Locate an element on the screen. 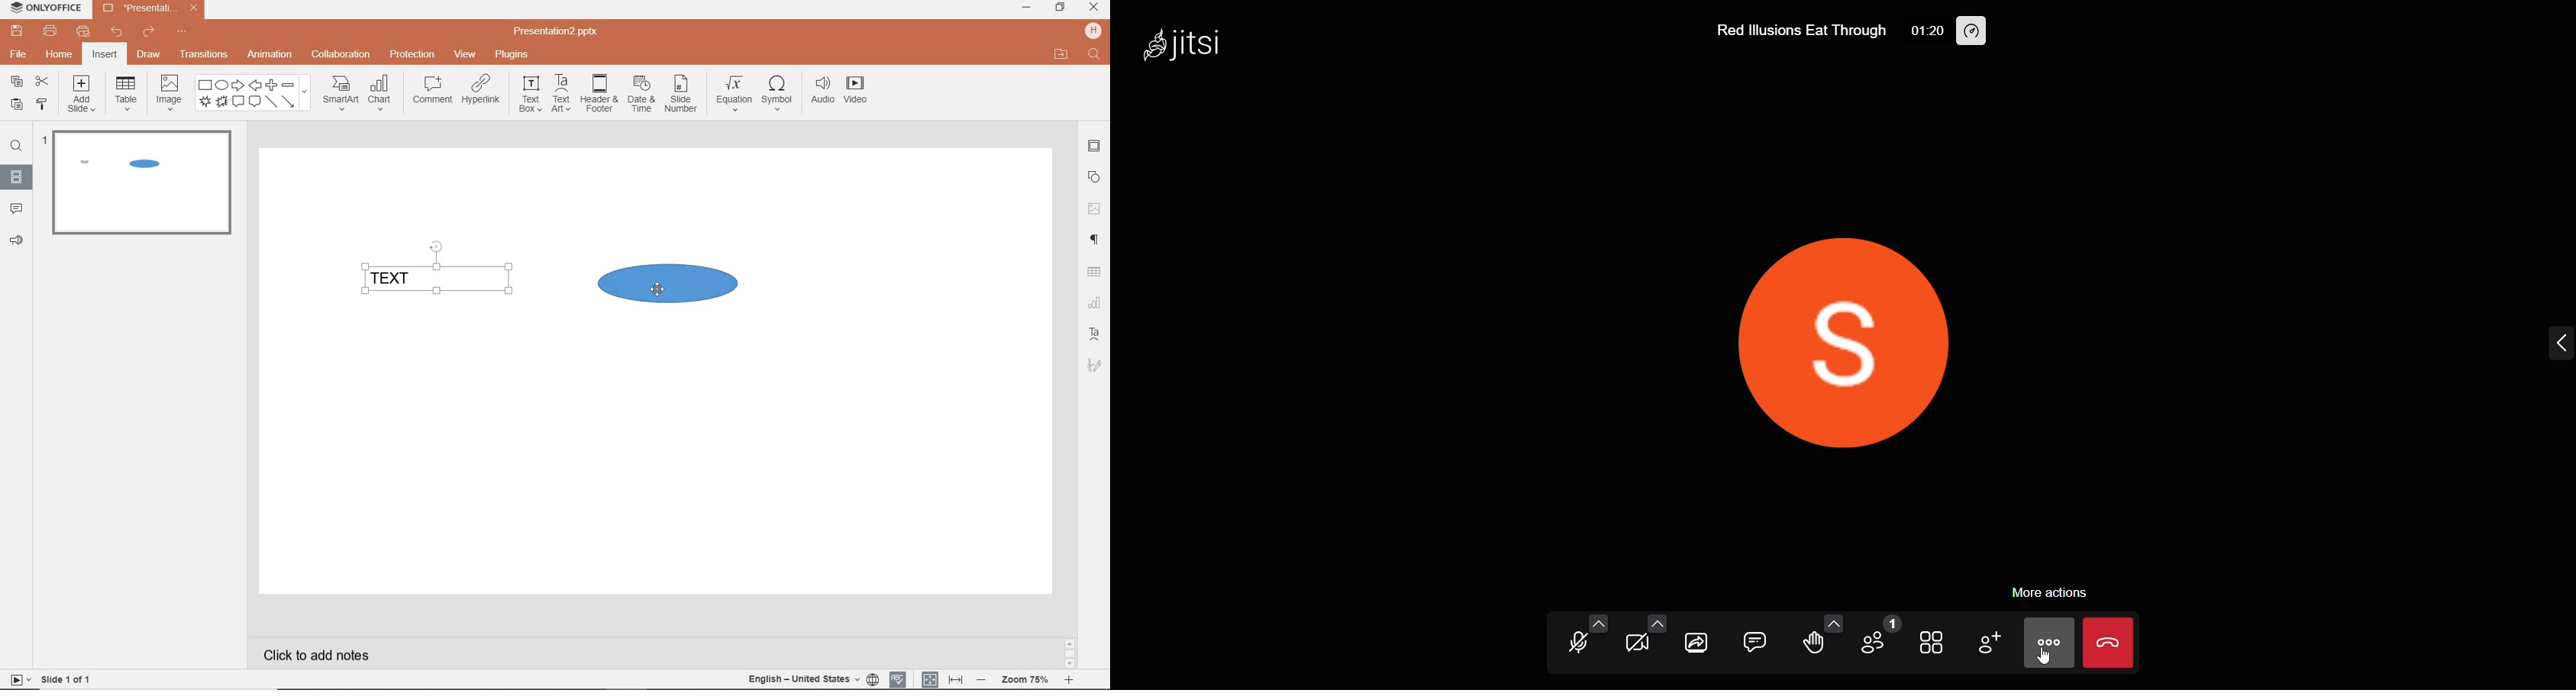 The image size is (2576, 700). OPEN FILE LOCATION is located at coordinates (1060, 52).